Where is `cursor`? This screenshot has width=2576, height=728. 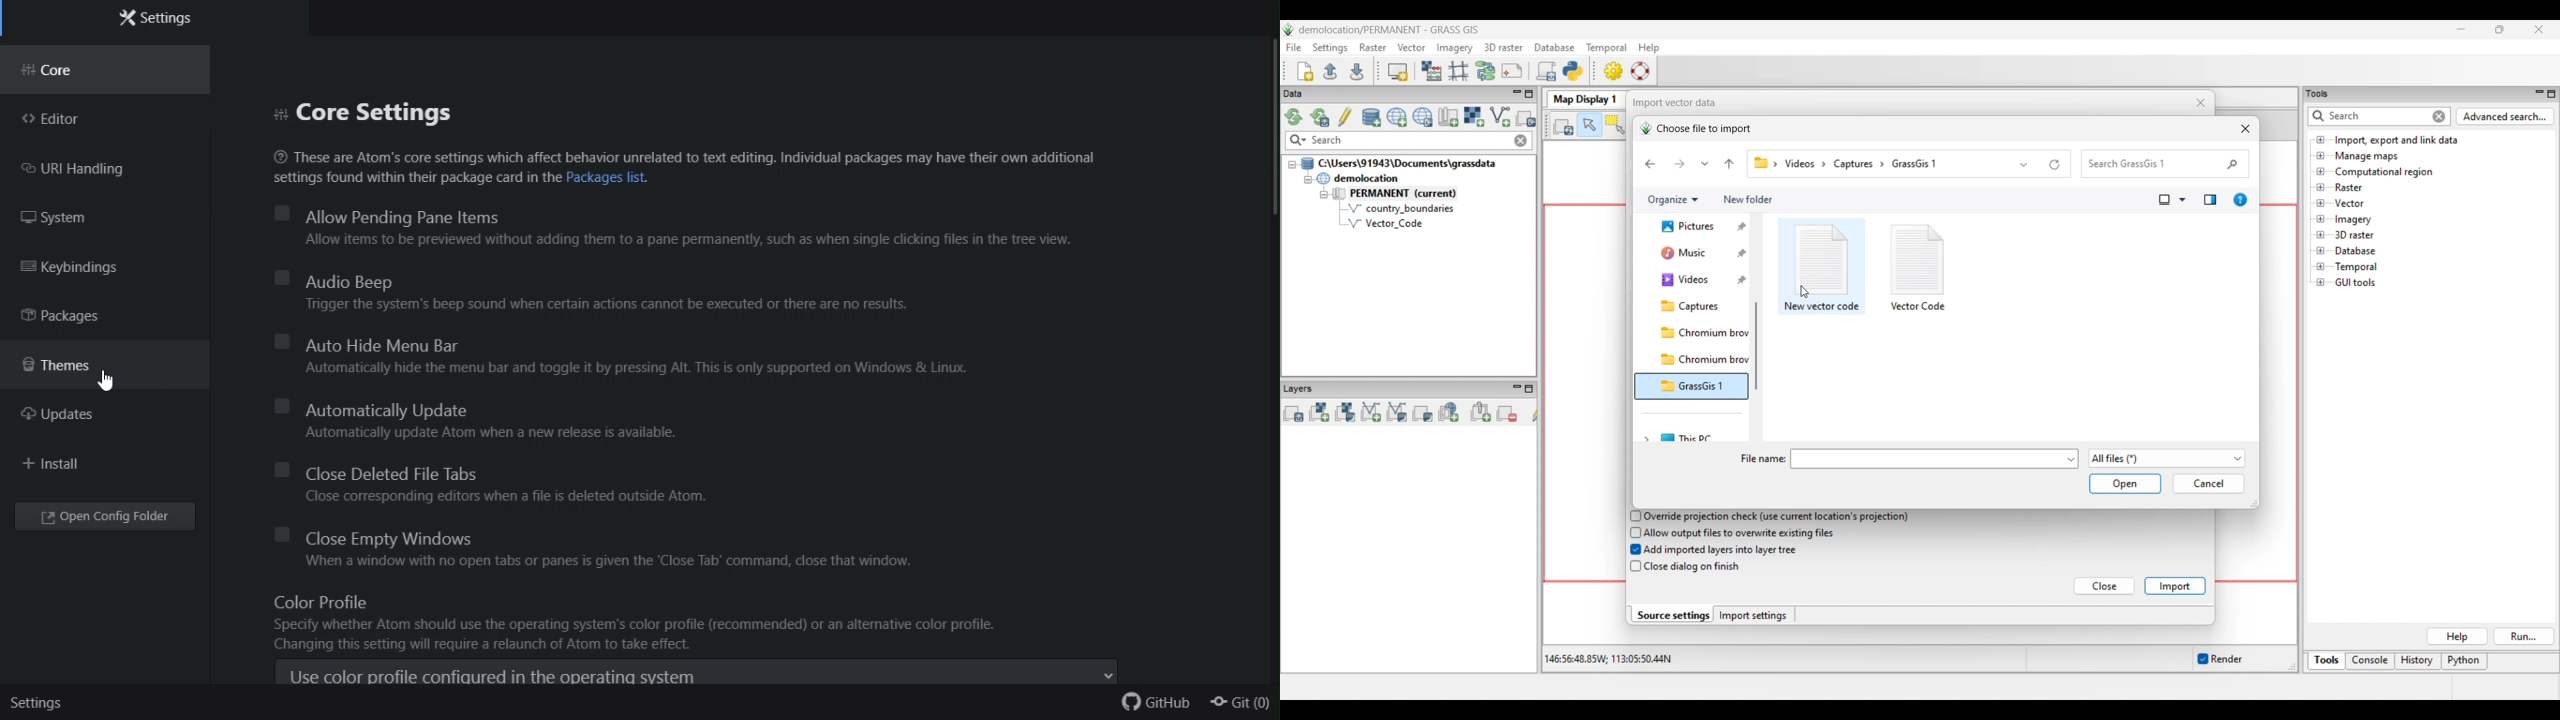 cursor is located at coordinates (118, 382).